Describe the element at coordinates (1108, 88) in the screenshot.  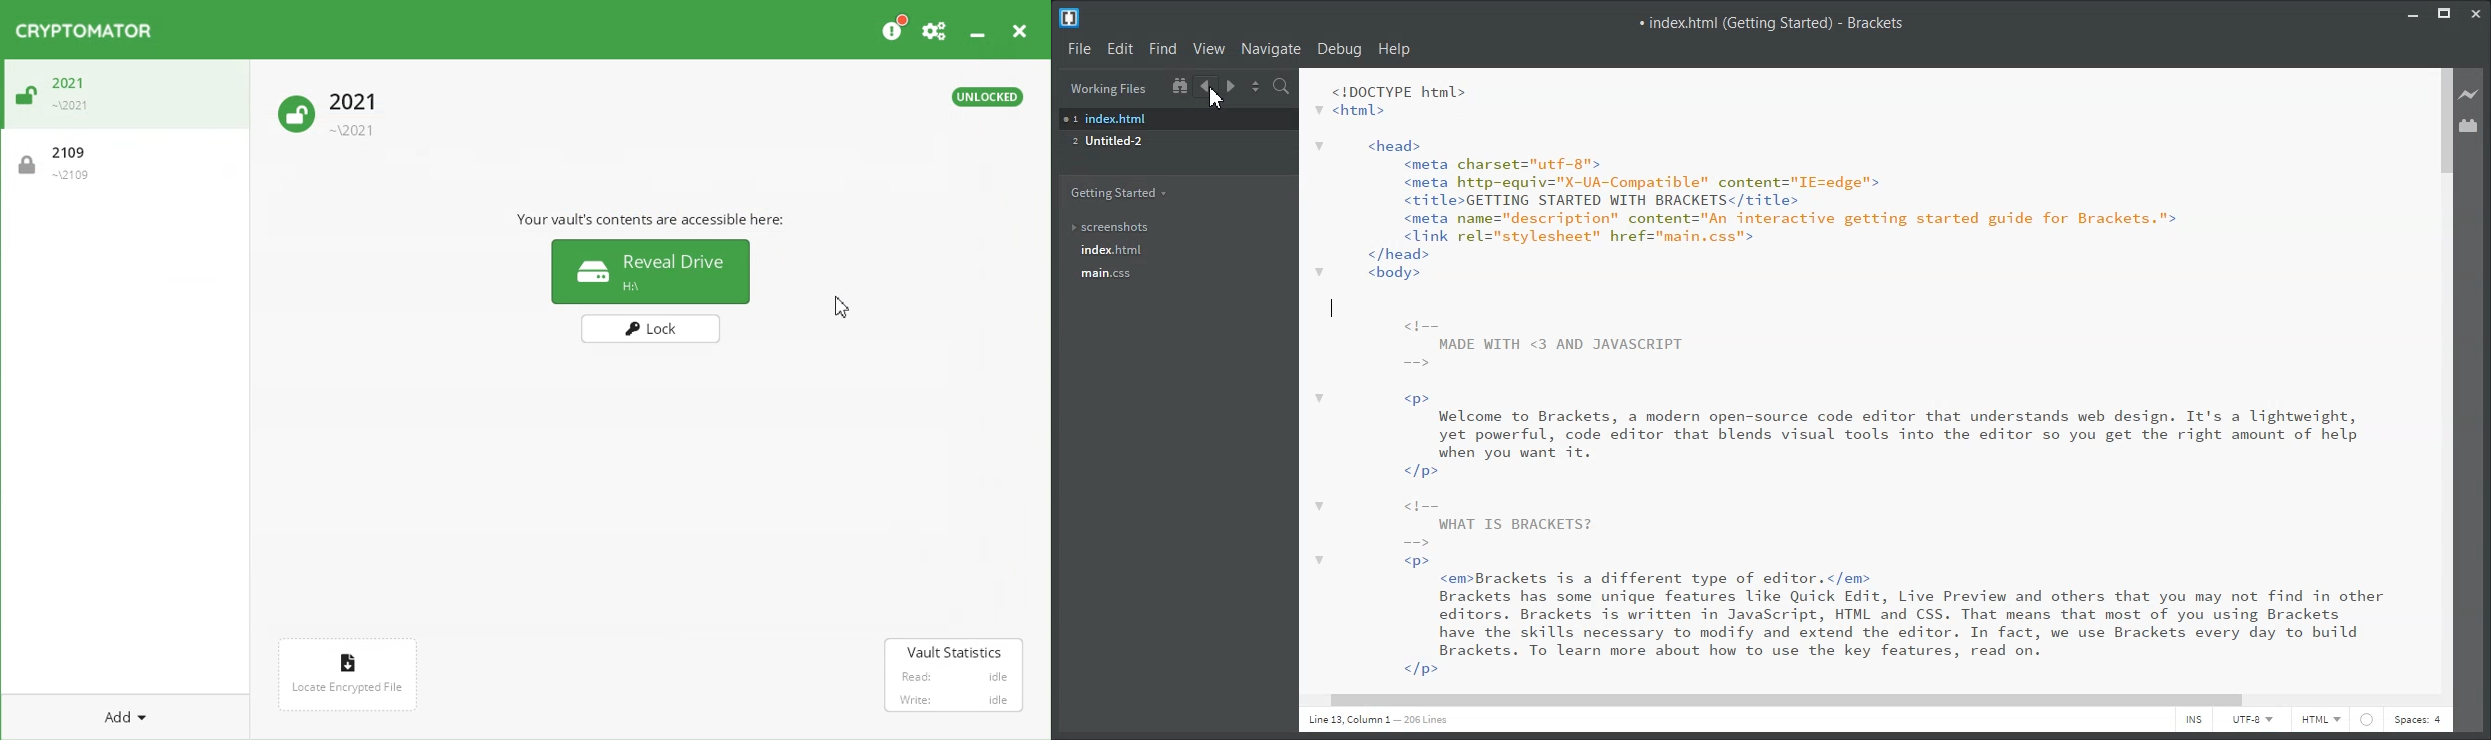
I see `Working Files` at that location.